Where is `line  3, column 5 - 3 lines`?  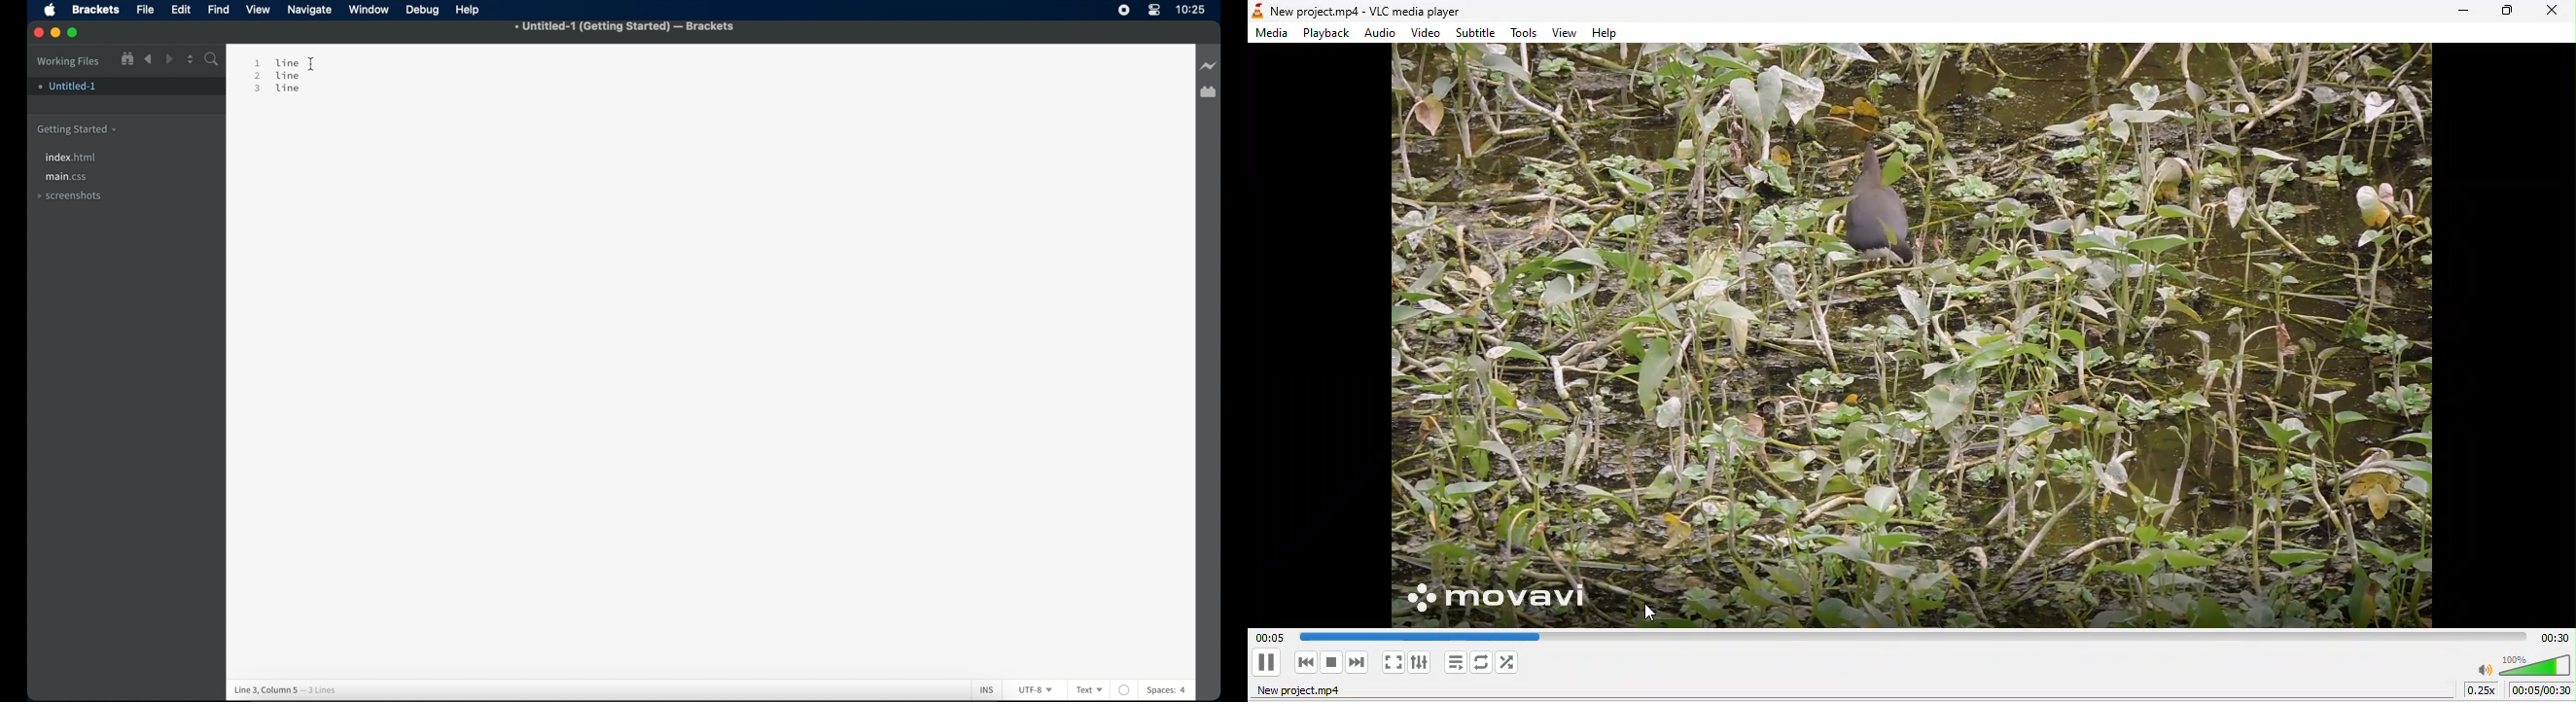 line  3, column 5 - 3 lines is located at coordinates (313, 686).